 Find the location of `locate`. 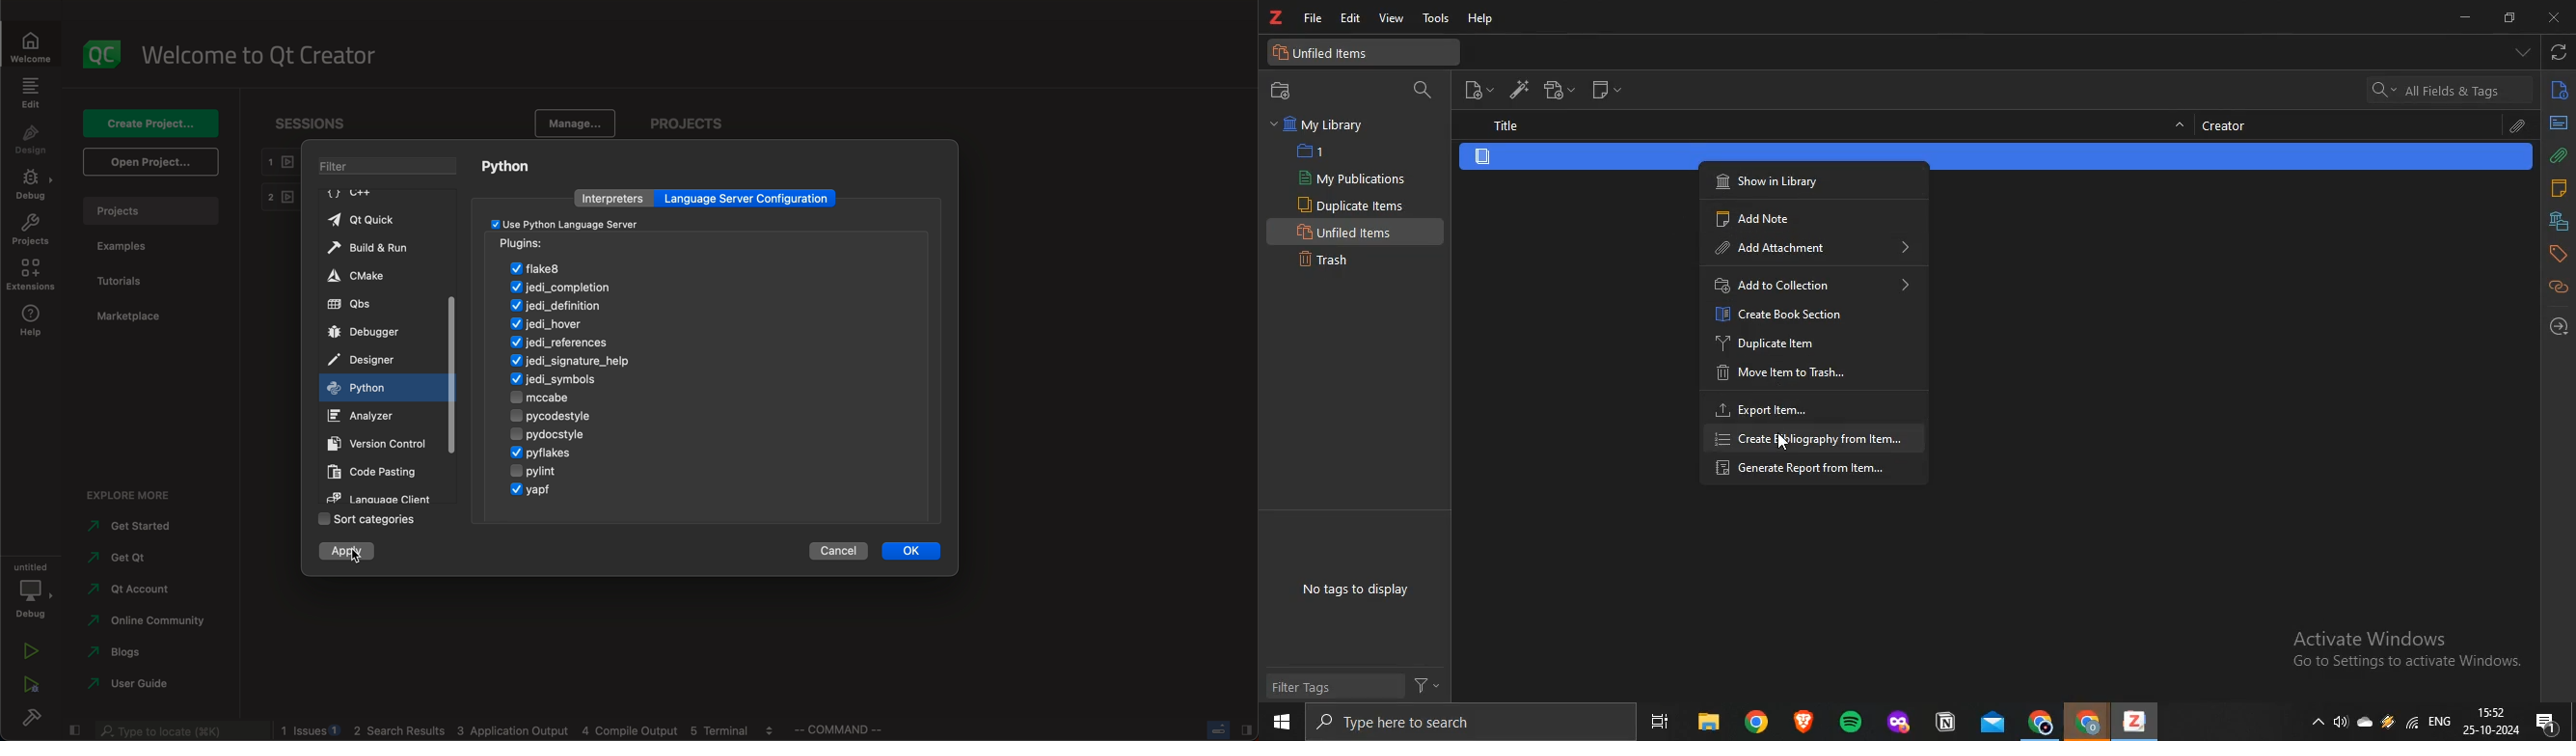

locate is located at coordinates (2558, 326).